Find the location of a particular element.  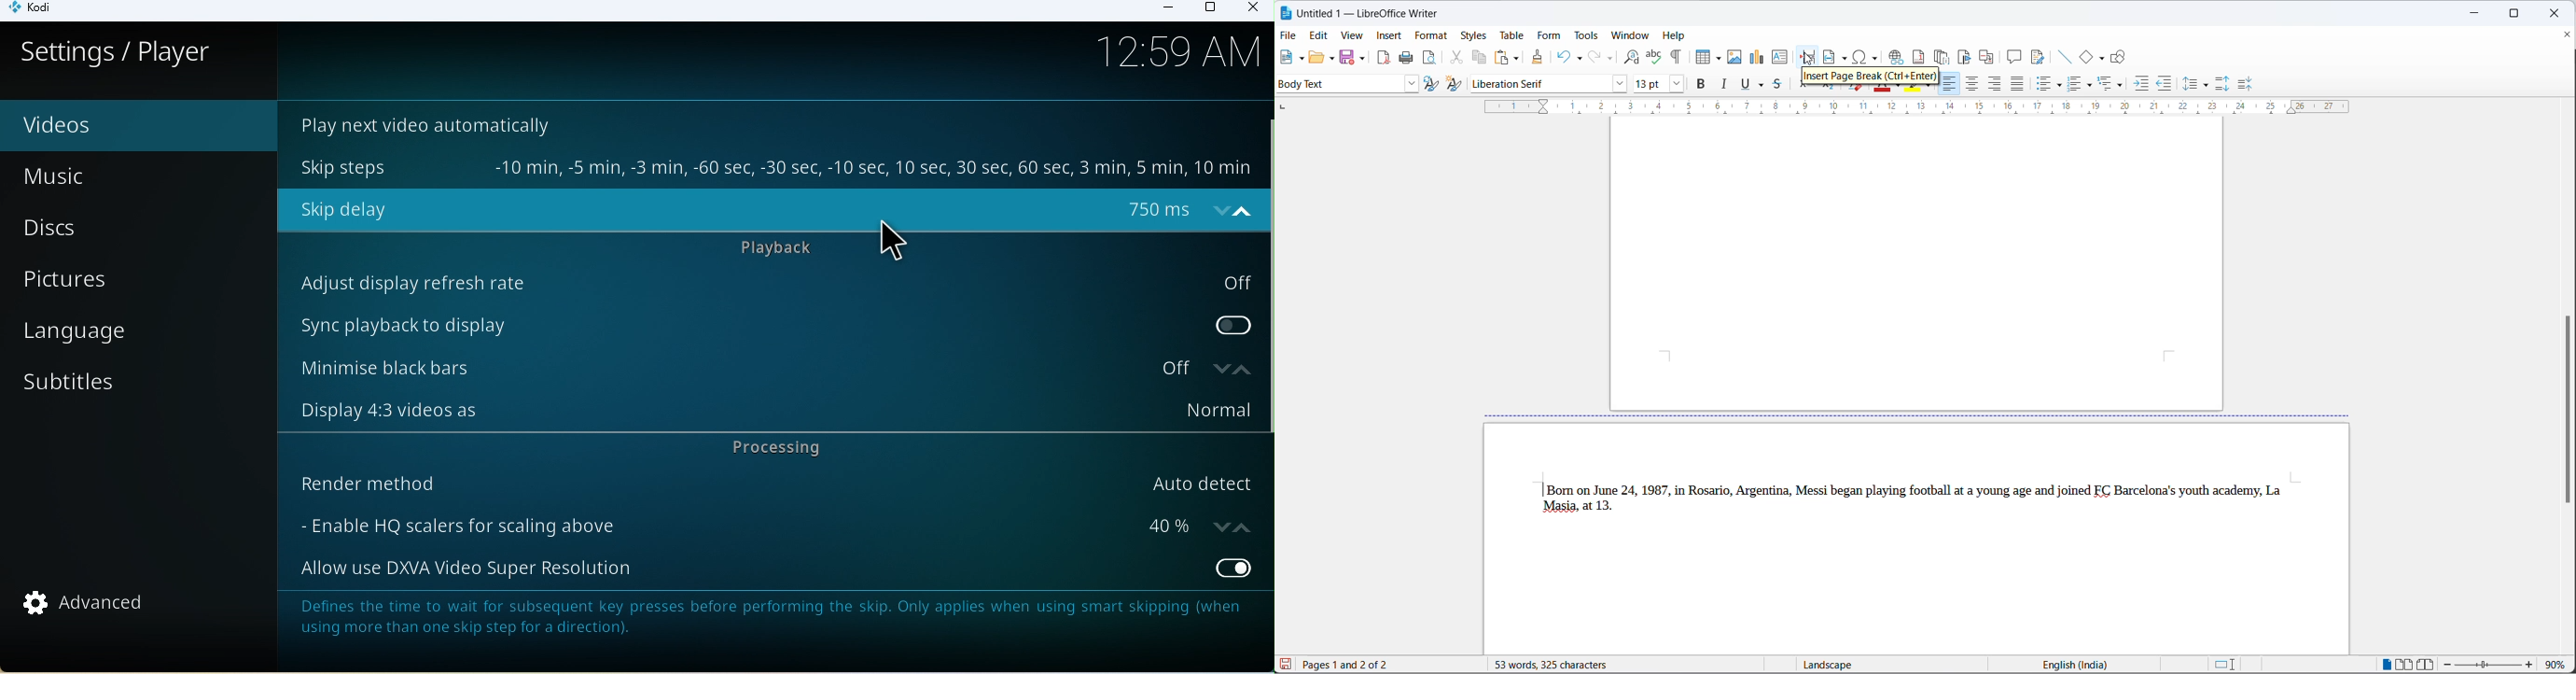

file is located at coordinates (1289, 36).